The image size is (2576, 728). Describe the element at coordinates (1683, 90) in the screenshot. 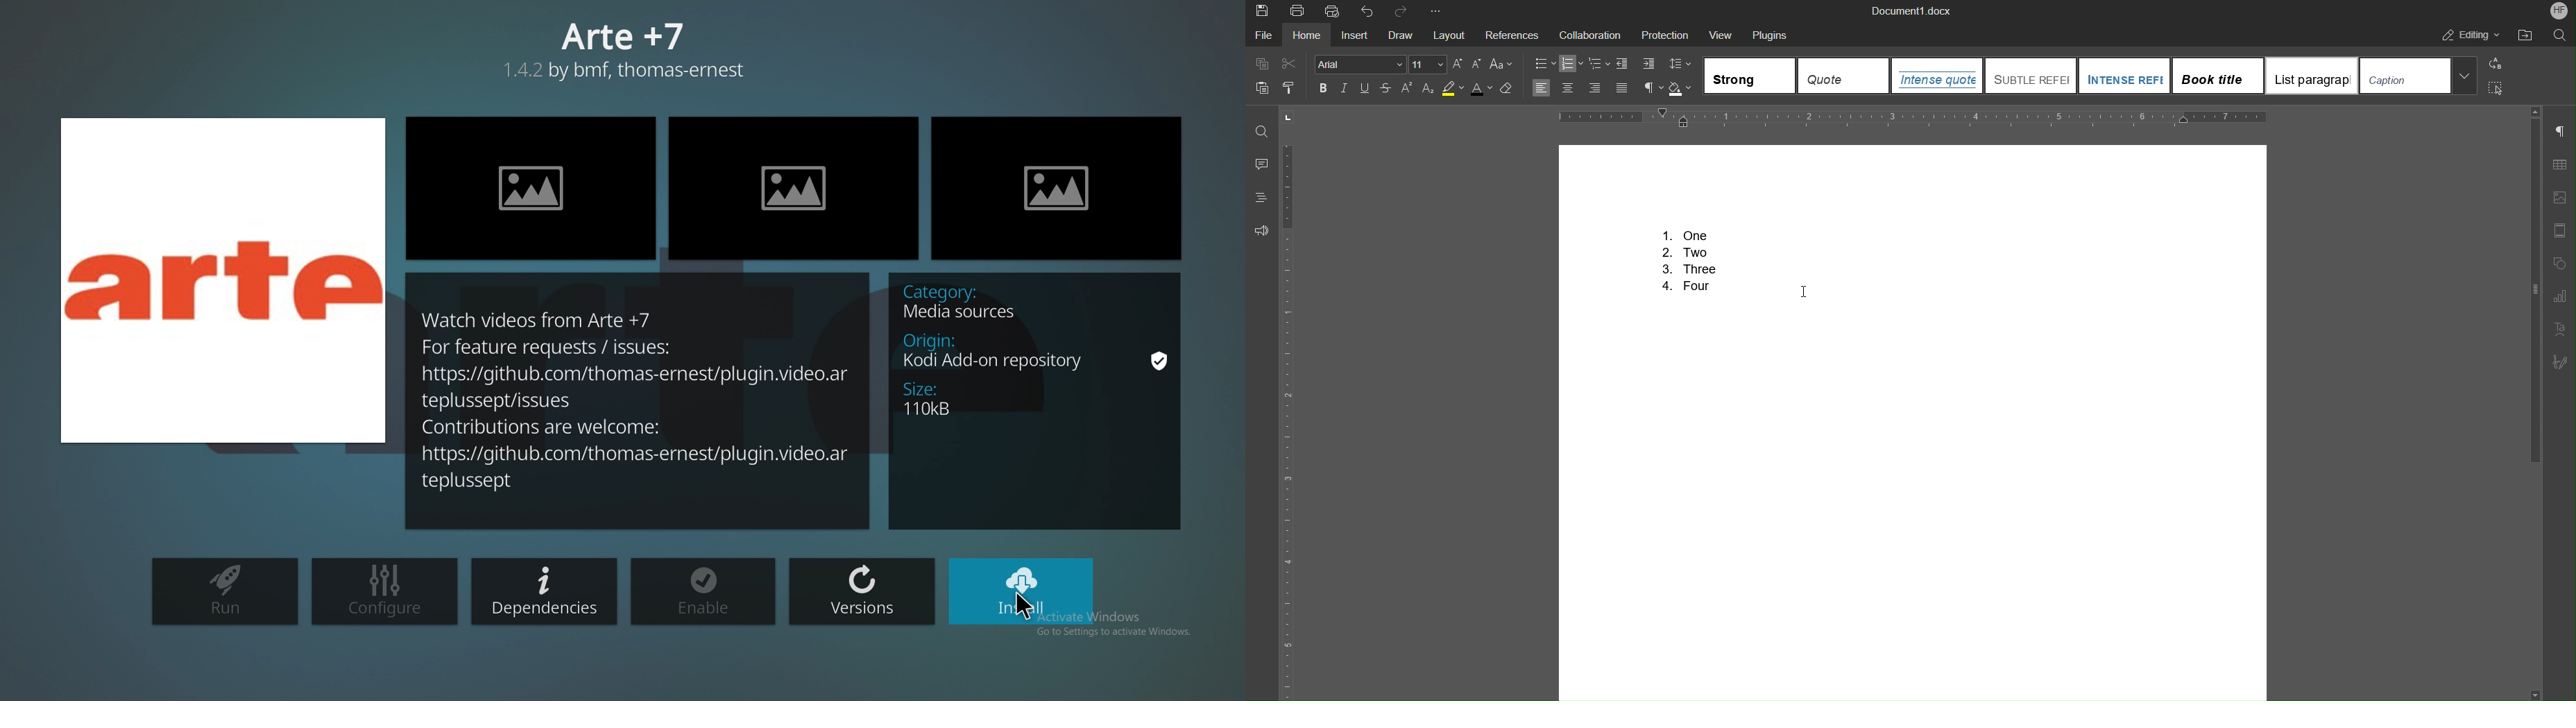

I see `Shadow` at that location.